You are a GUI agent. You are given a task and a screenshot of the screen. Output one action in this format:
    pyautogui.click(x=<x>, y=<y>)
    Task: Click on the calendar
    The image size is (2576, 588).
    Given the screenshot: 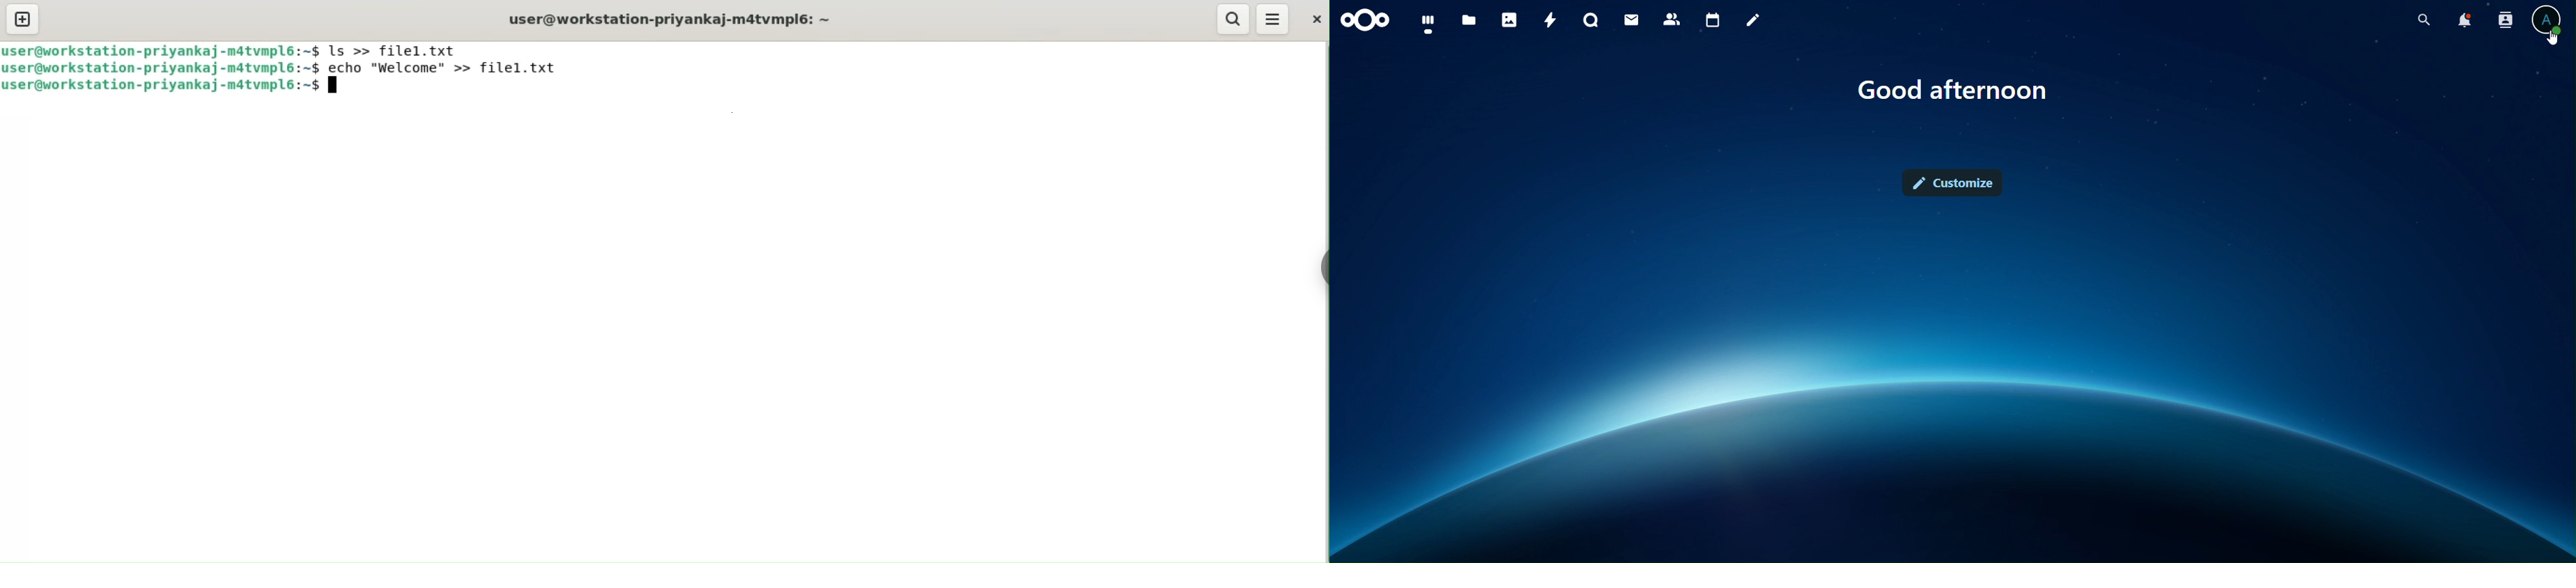 What is the action you would take?
    pyautogui.click(x=1714, y=18)
    